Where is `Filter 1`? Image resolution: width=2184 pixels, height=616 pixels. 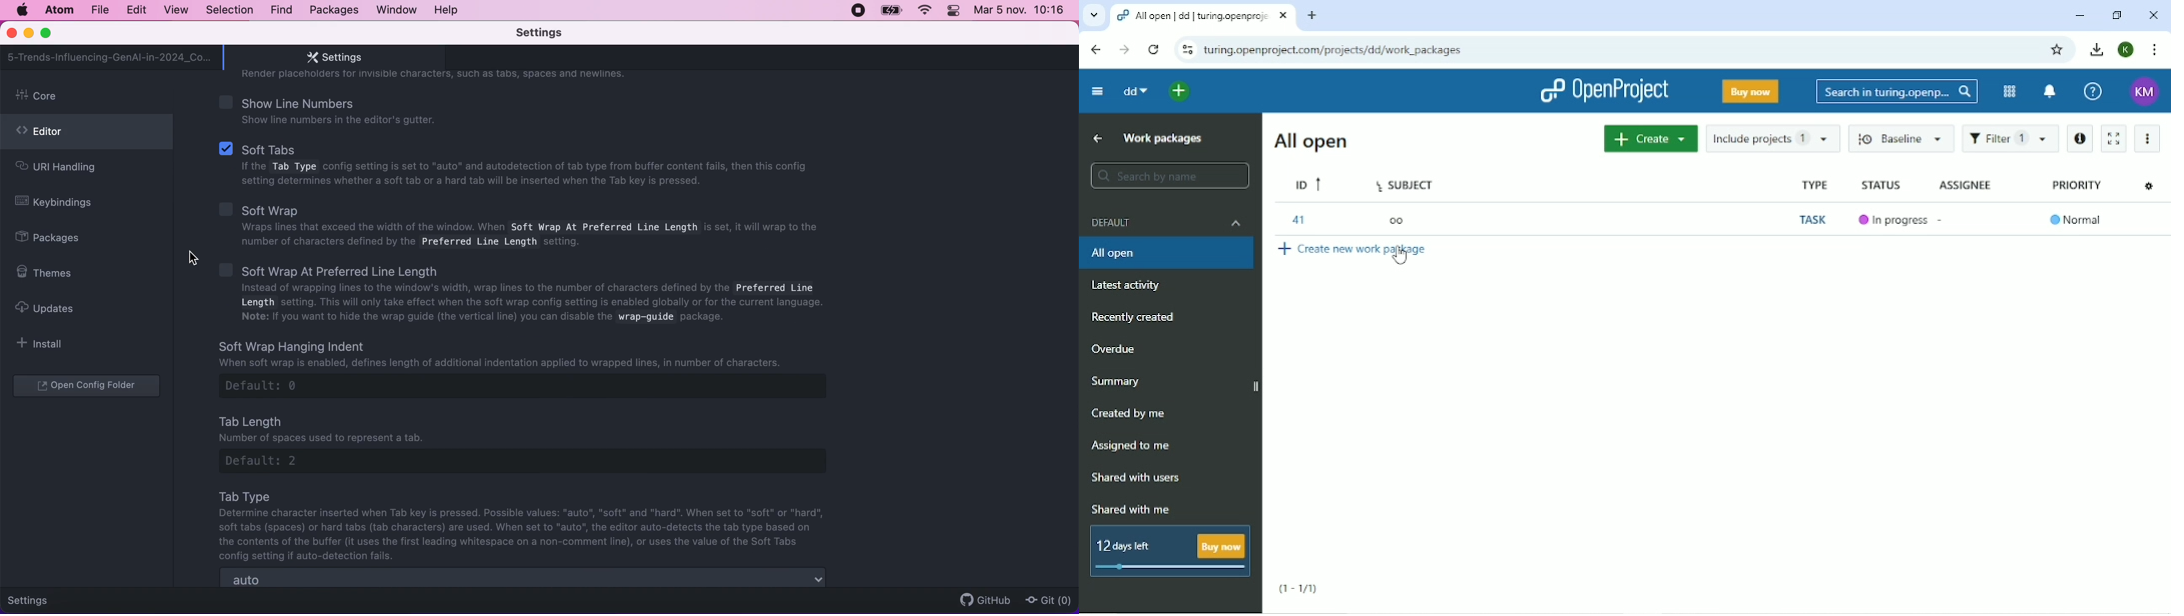 Filter 1 is located at coordinates (2010, 139).